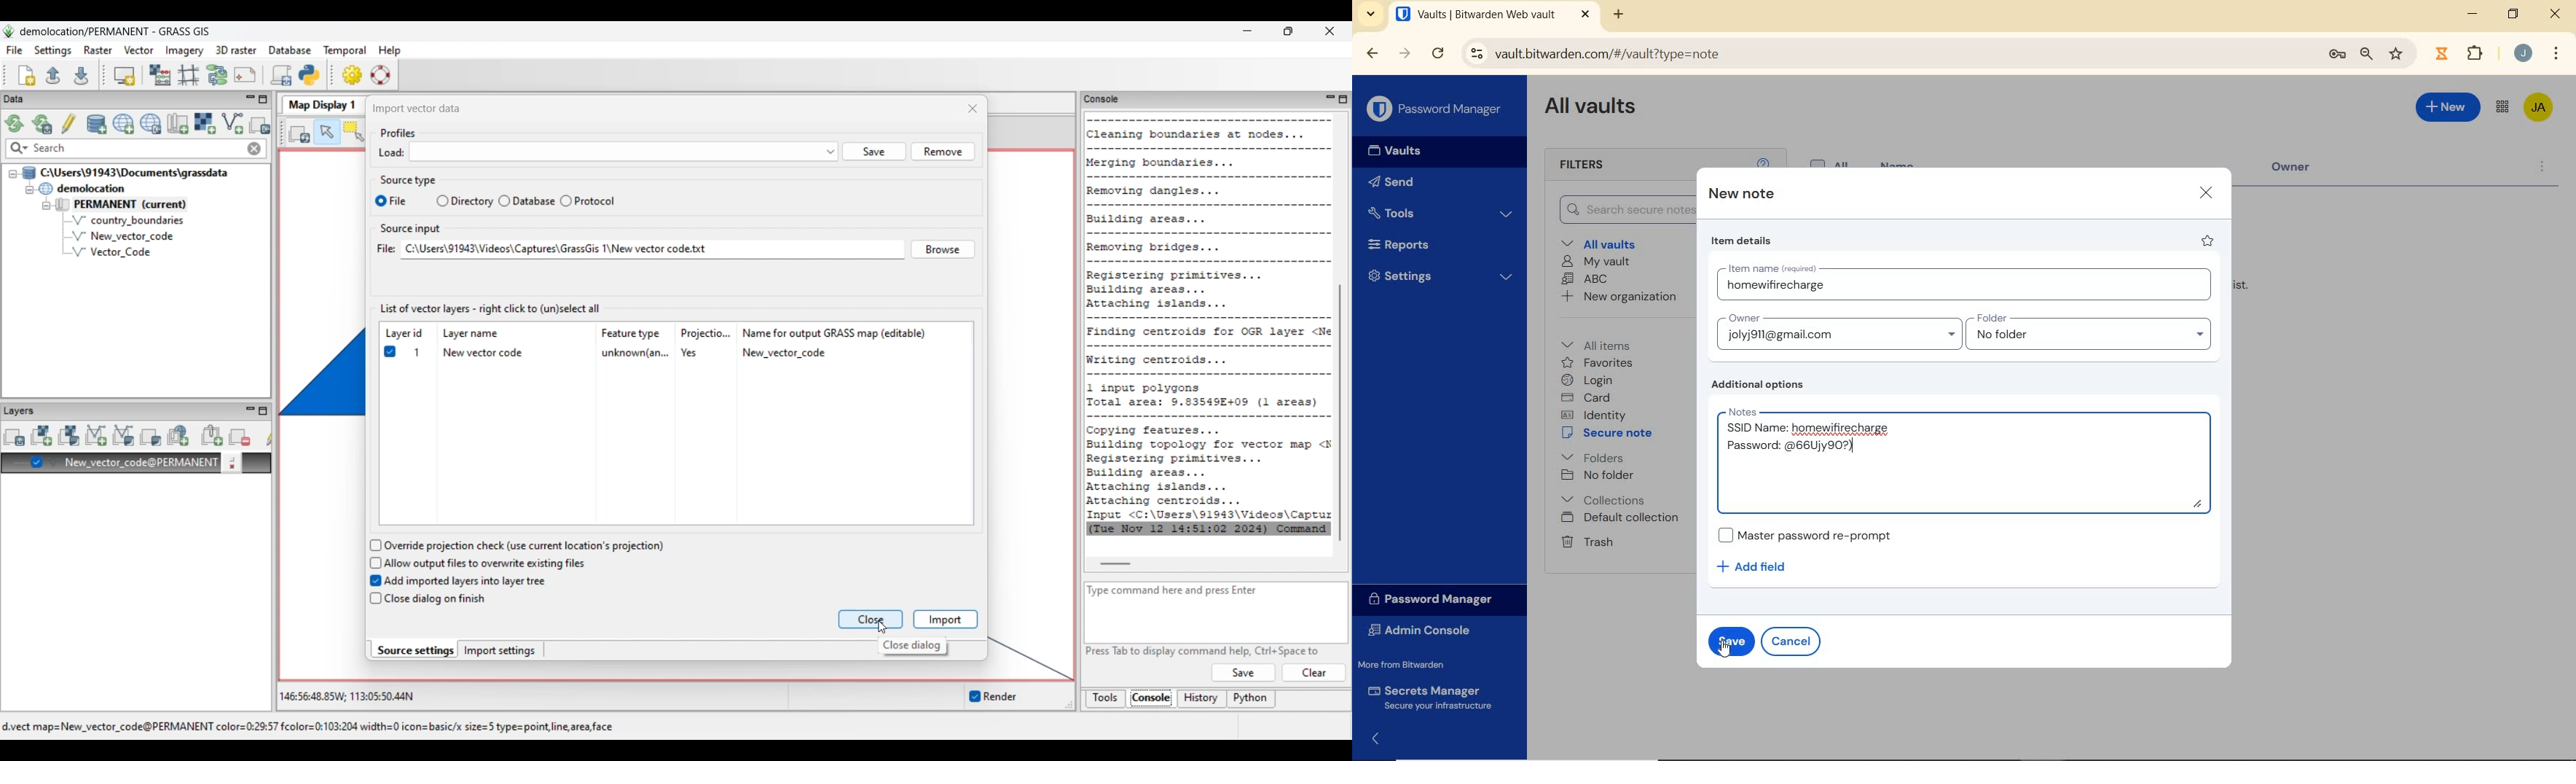 This screenshot has height=784, width=2576. I want to click on login, so click(1590, 380).